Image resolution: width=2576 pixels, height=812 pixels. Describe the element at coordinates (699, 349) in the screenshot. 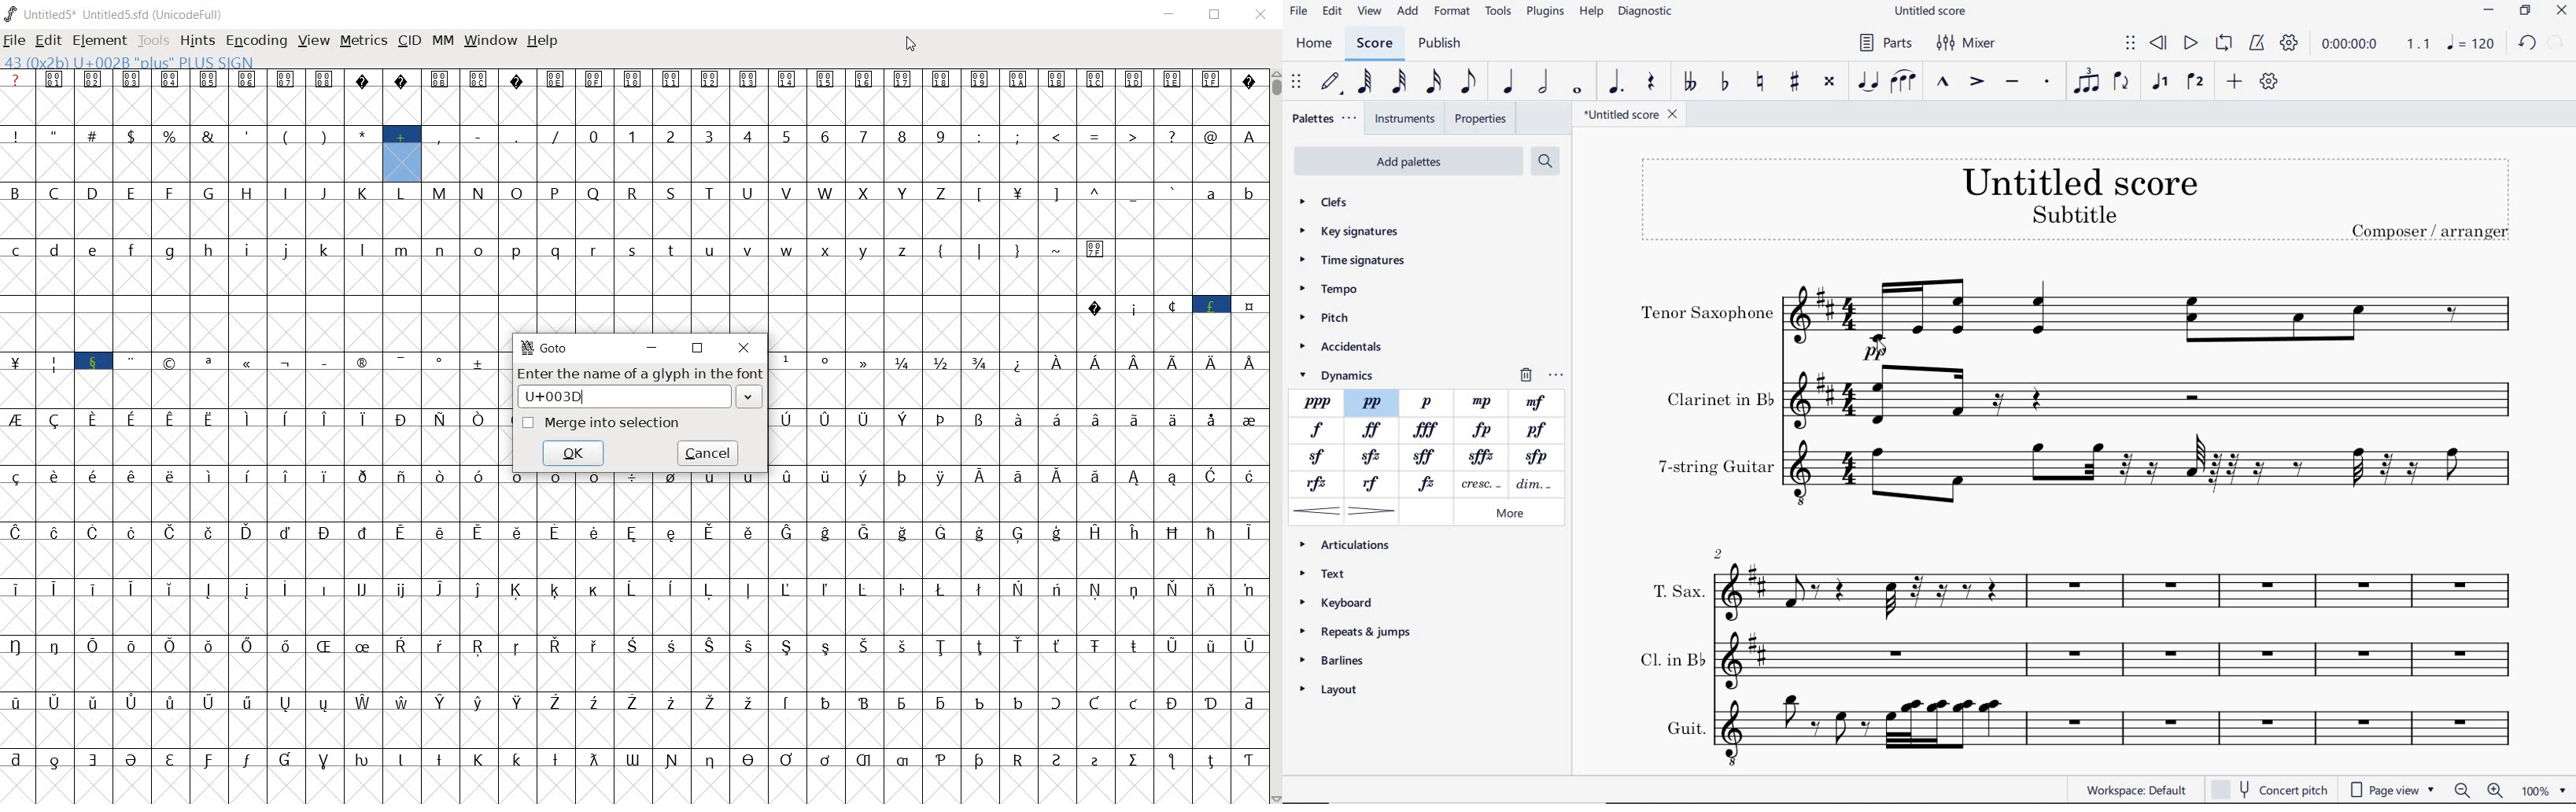

I see `restore down` at that location.